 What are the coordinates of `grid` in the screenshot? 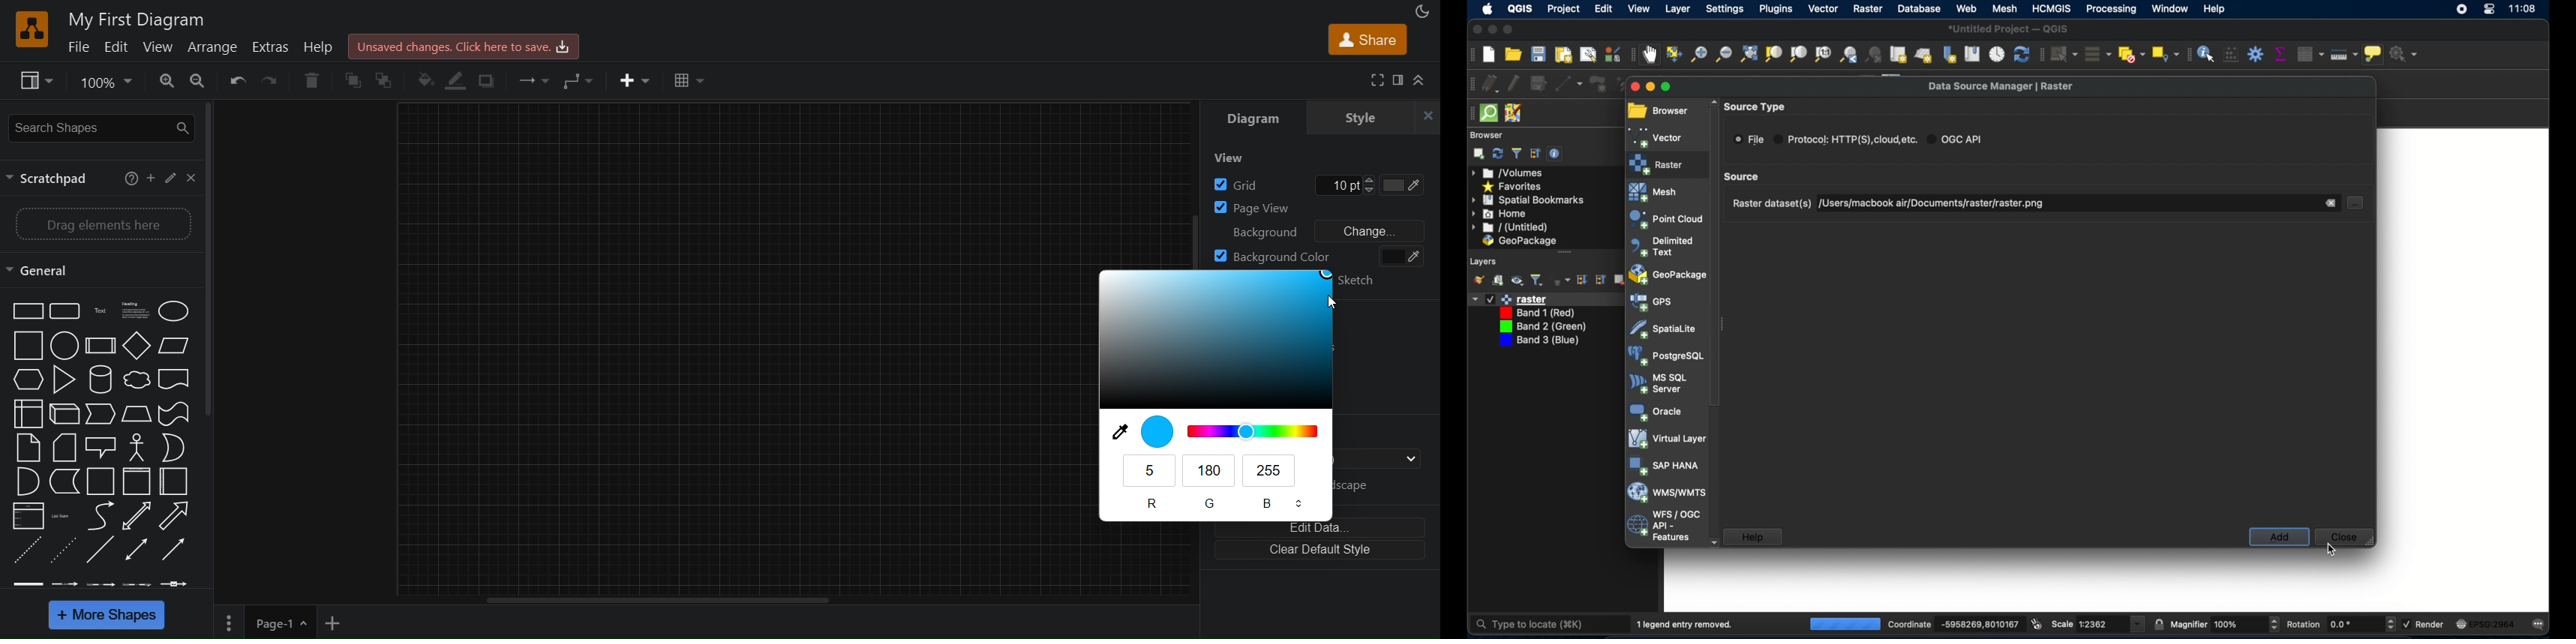 It's located at (1317, 183).